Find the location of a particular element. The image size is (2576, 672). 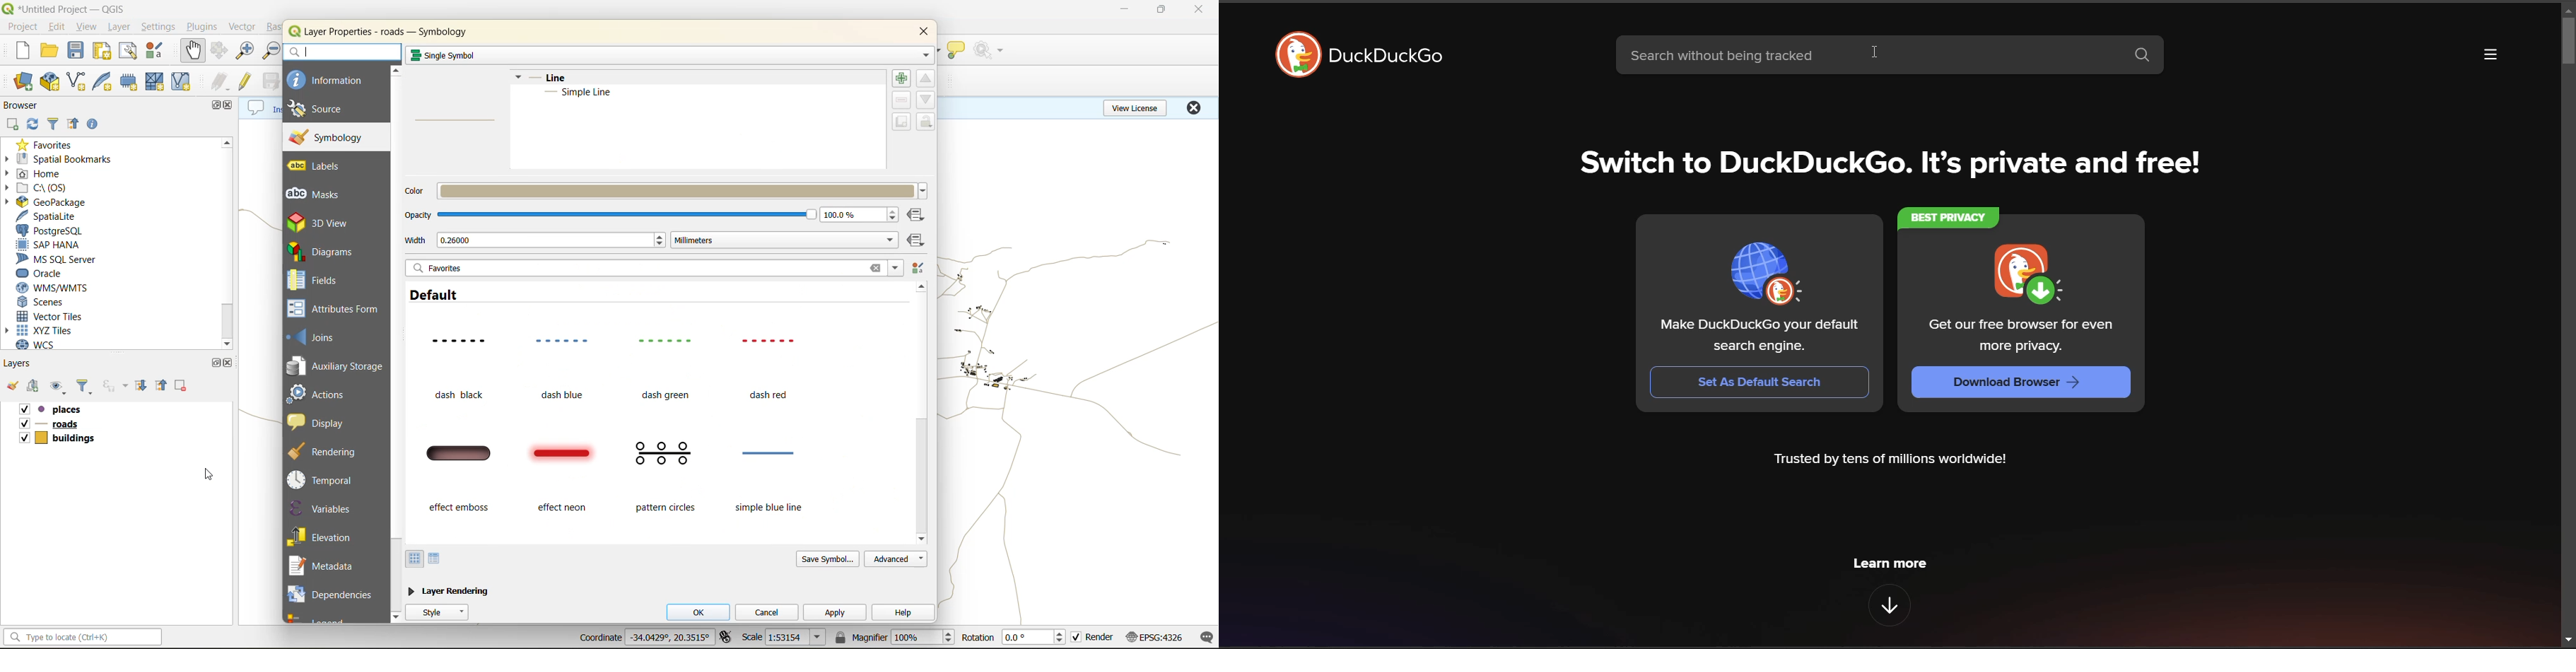

Make DuckDuckGo your default search engine. is located at coordinates (1760, 335).